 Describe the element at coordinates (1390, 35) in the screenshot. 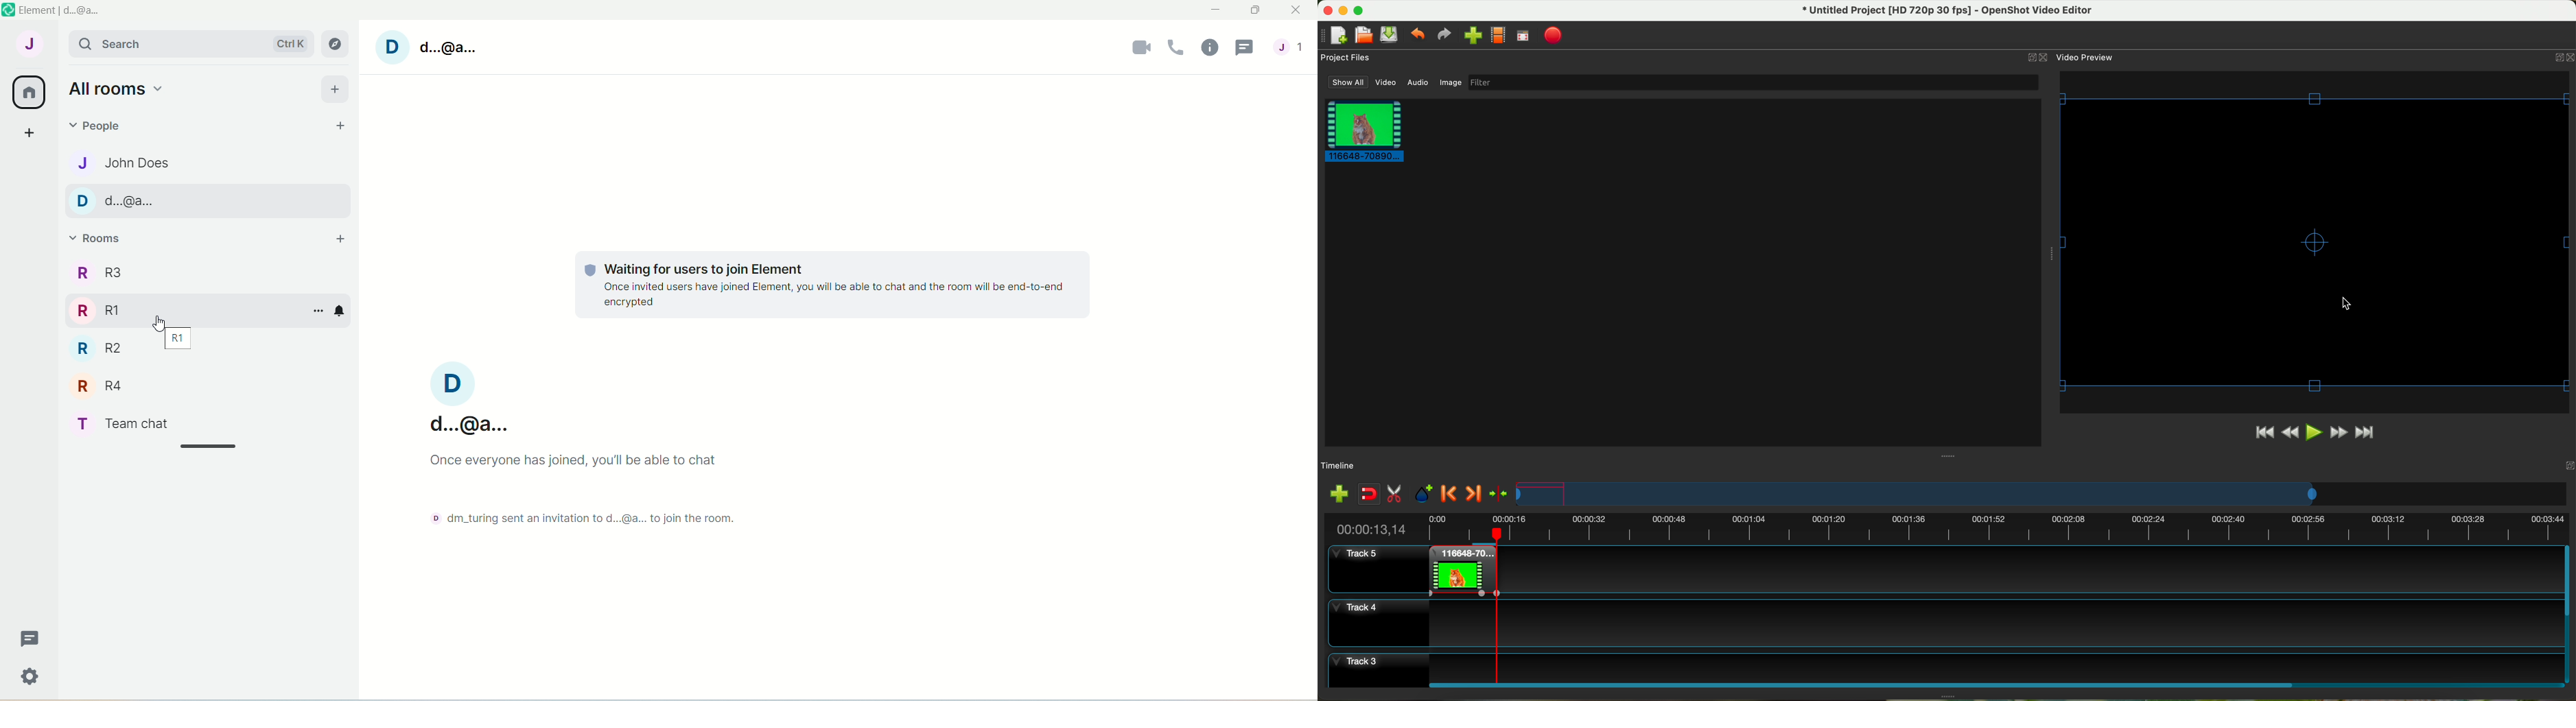

I see `save project` at that location.